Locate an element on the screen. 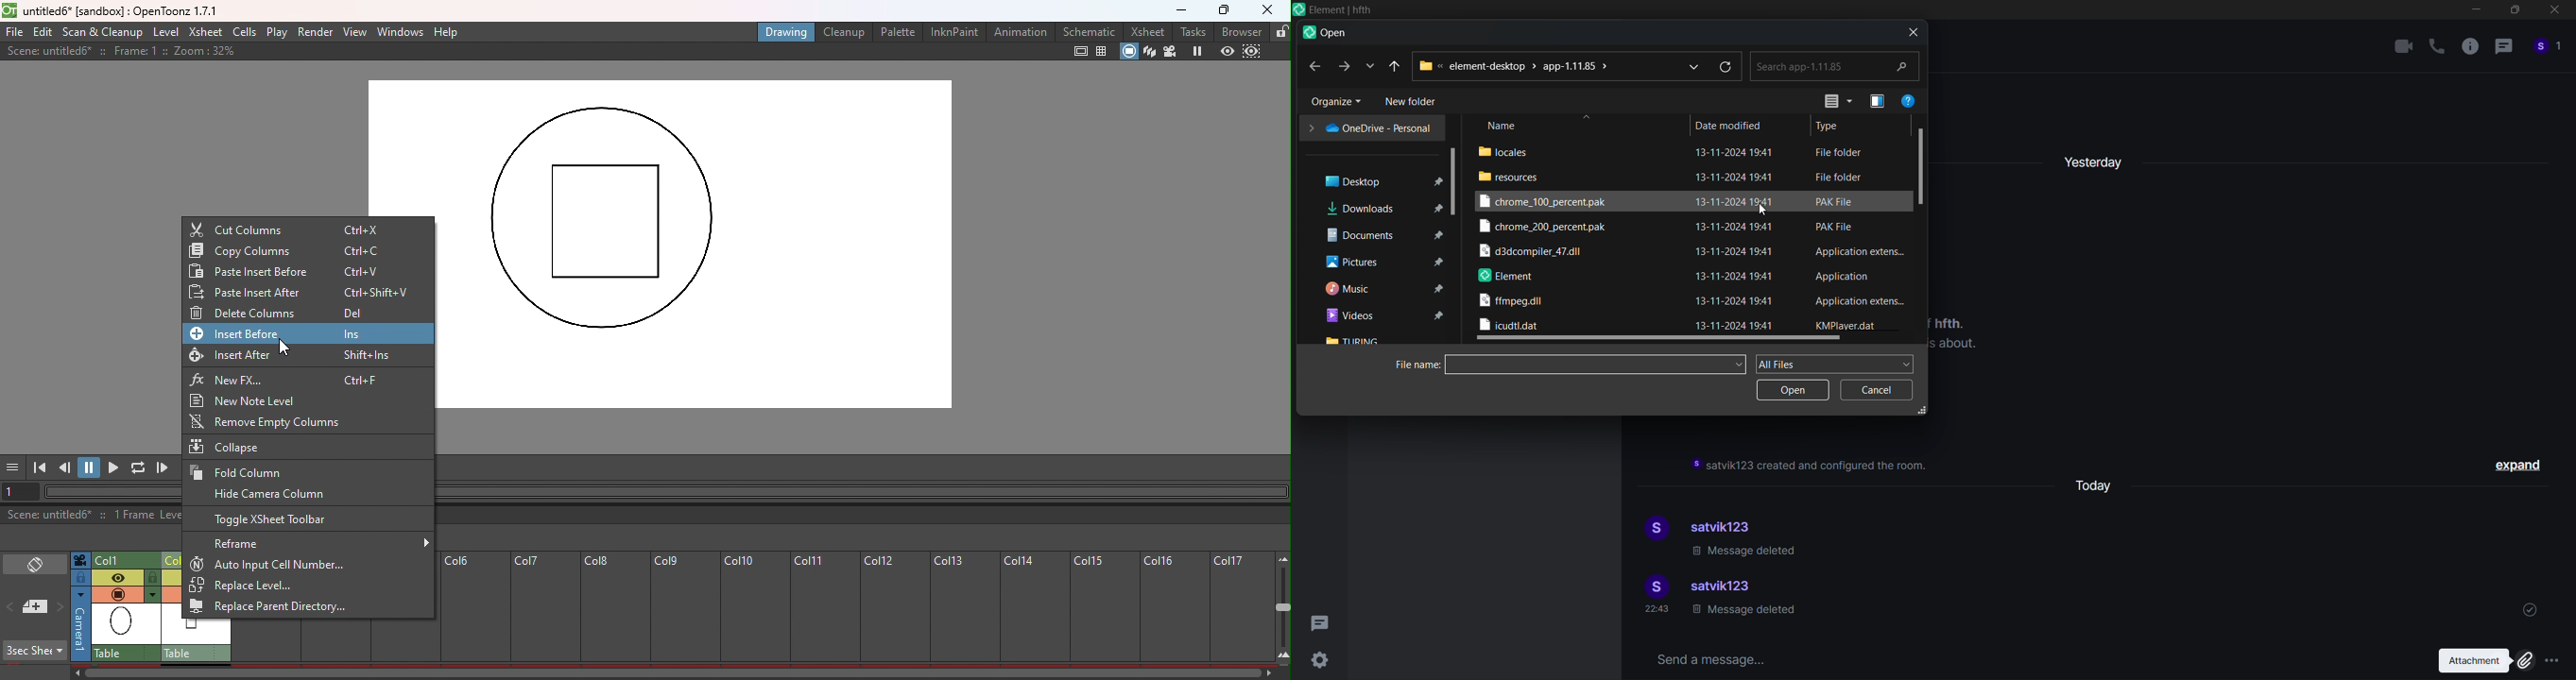  Replace parent directory is located at coordinates (272, 609).